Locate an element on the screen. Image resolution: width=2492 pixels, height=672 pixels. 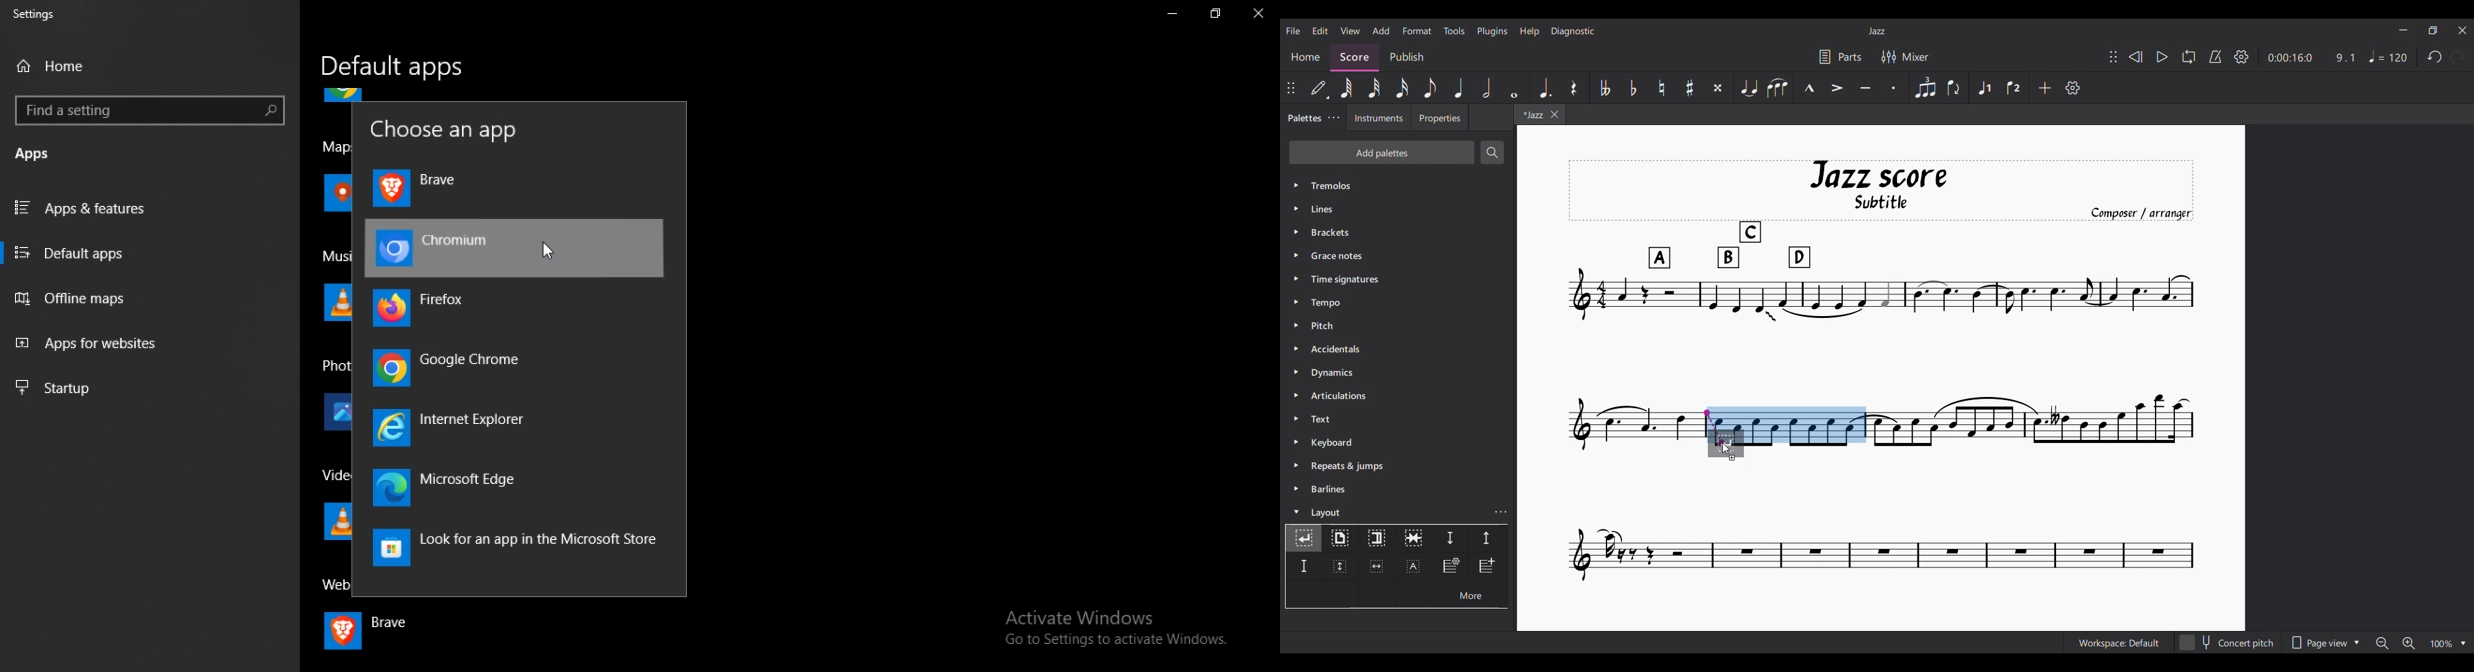
Lines is located at coordinates (1398, 209).